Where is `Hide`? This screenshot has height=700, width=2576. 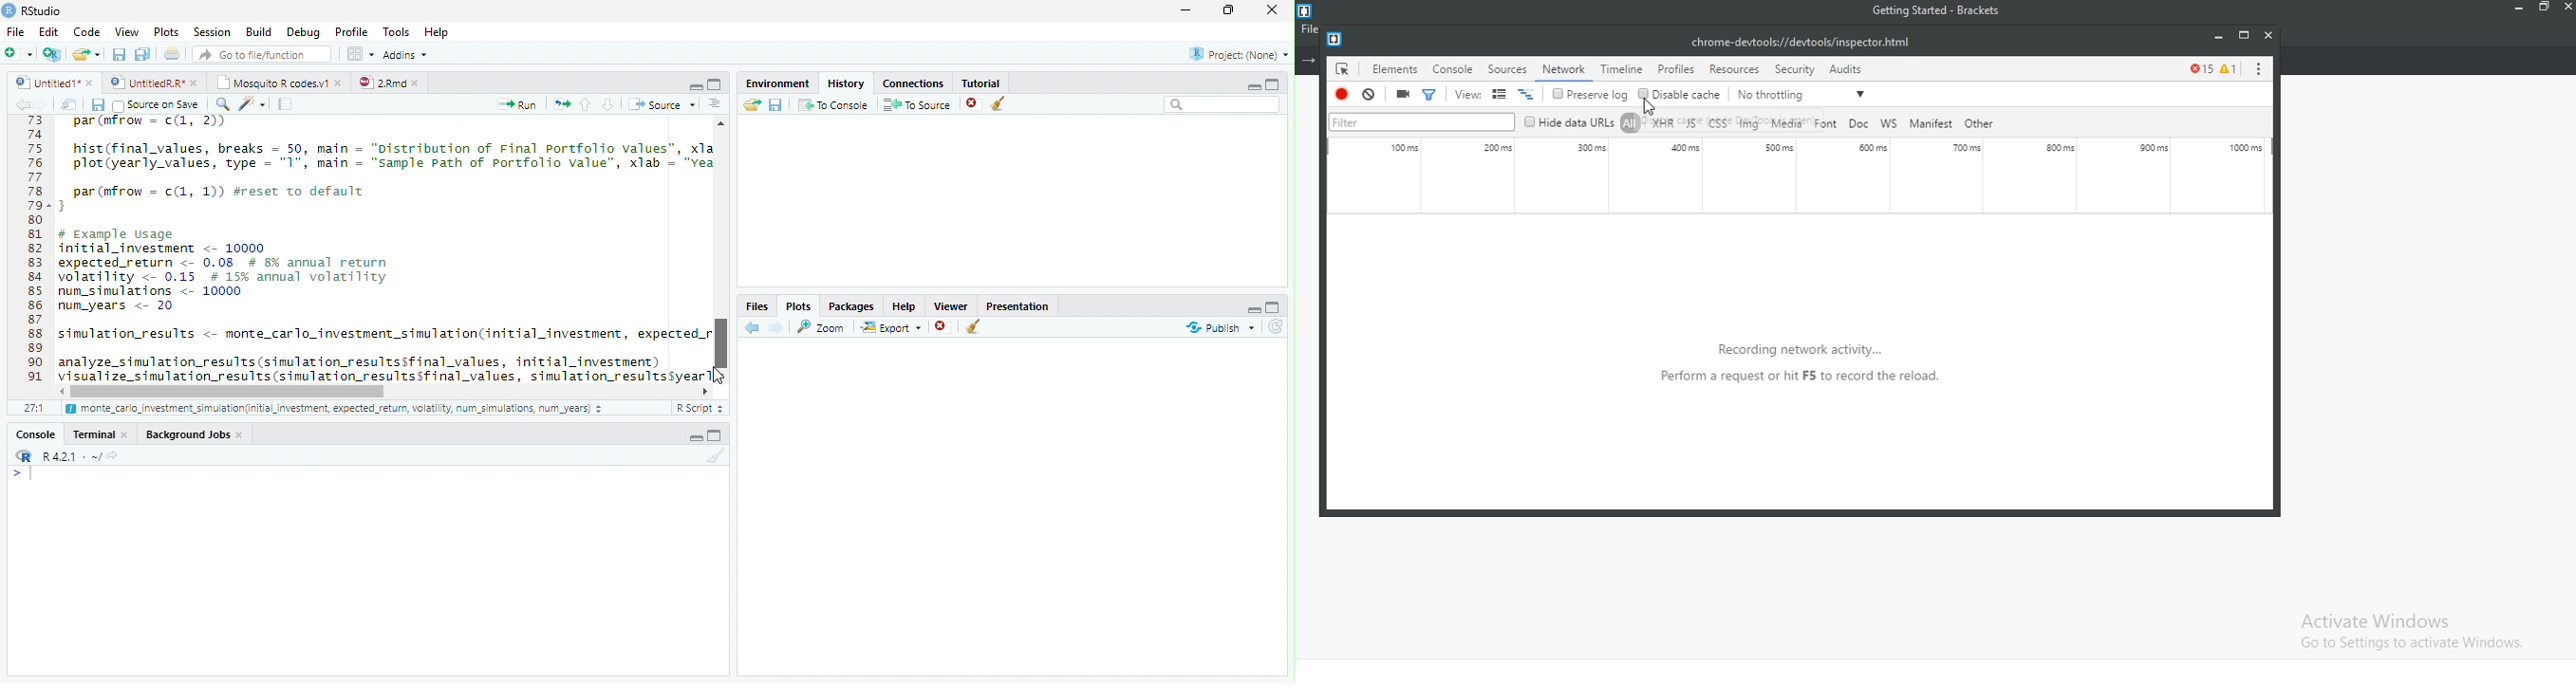 Hide is located at coordinates (695, 437).